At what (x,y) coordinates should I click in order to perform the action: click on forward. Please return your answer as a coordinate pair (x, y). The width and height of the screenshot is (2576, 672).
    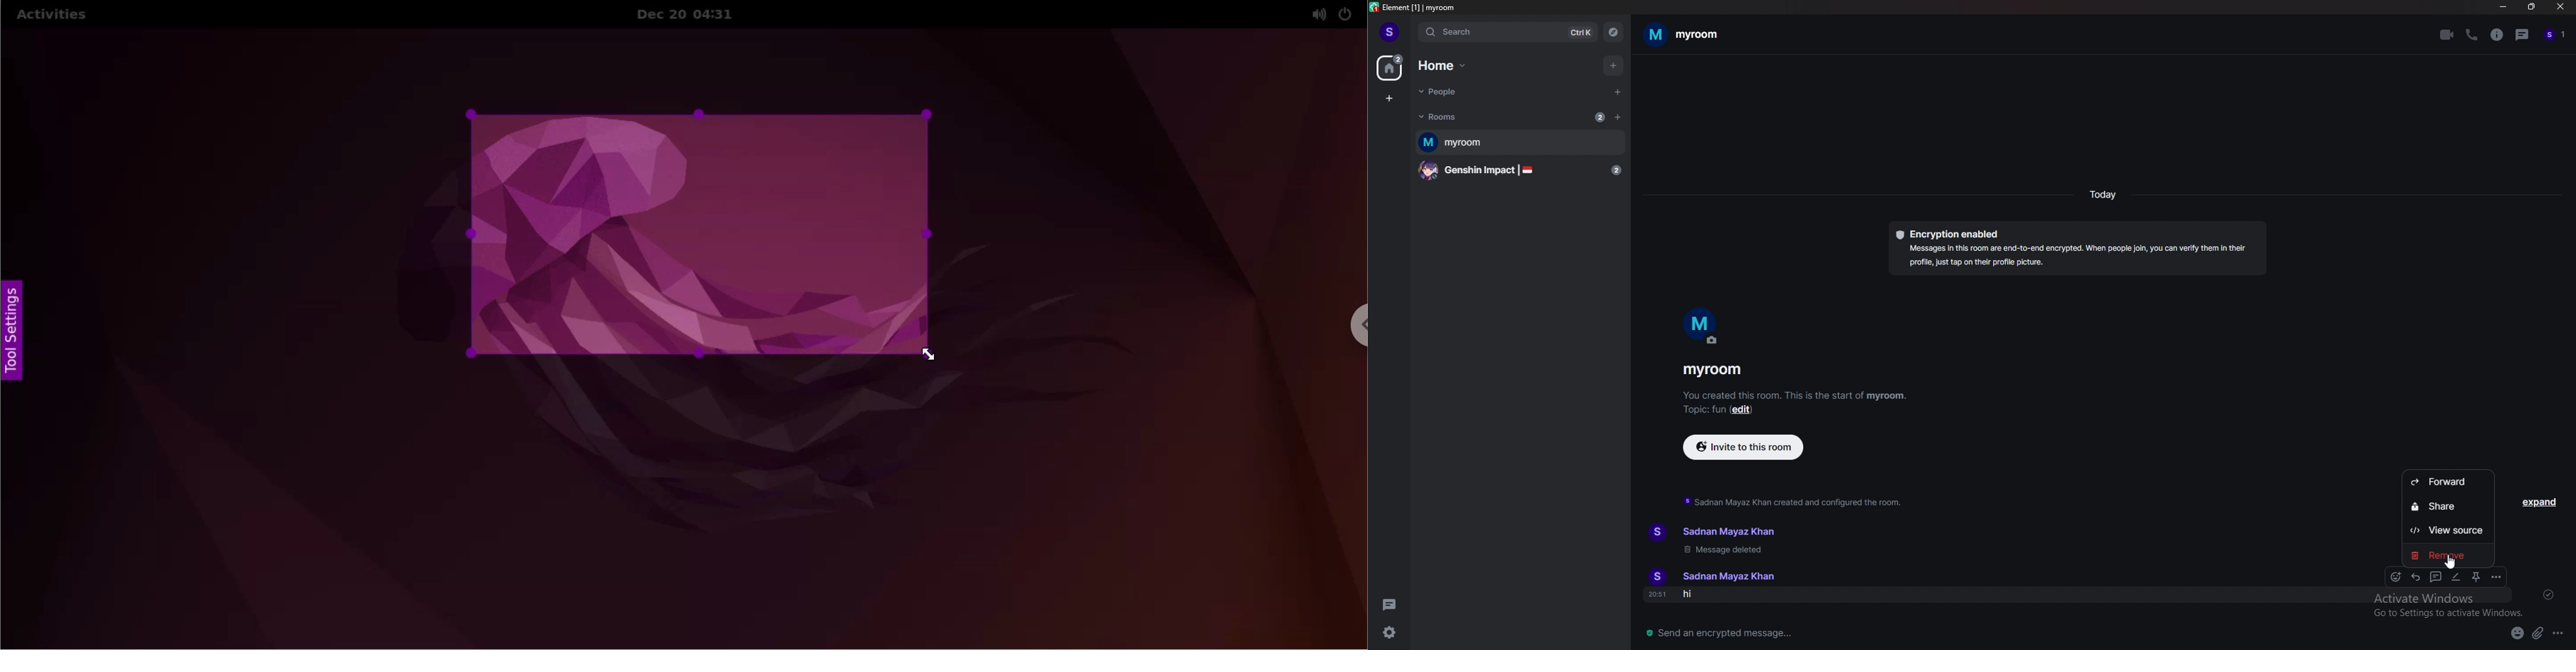
    Looking at the image, I should click on (2446, 482).